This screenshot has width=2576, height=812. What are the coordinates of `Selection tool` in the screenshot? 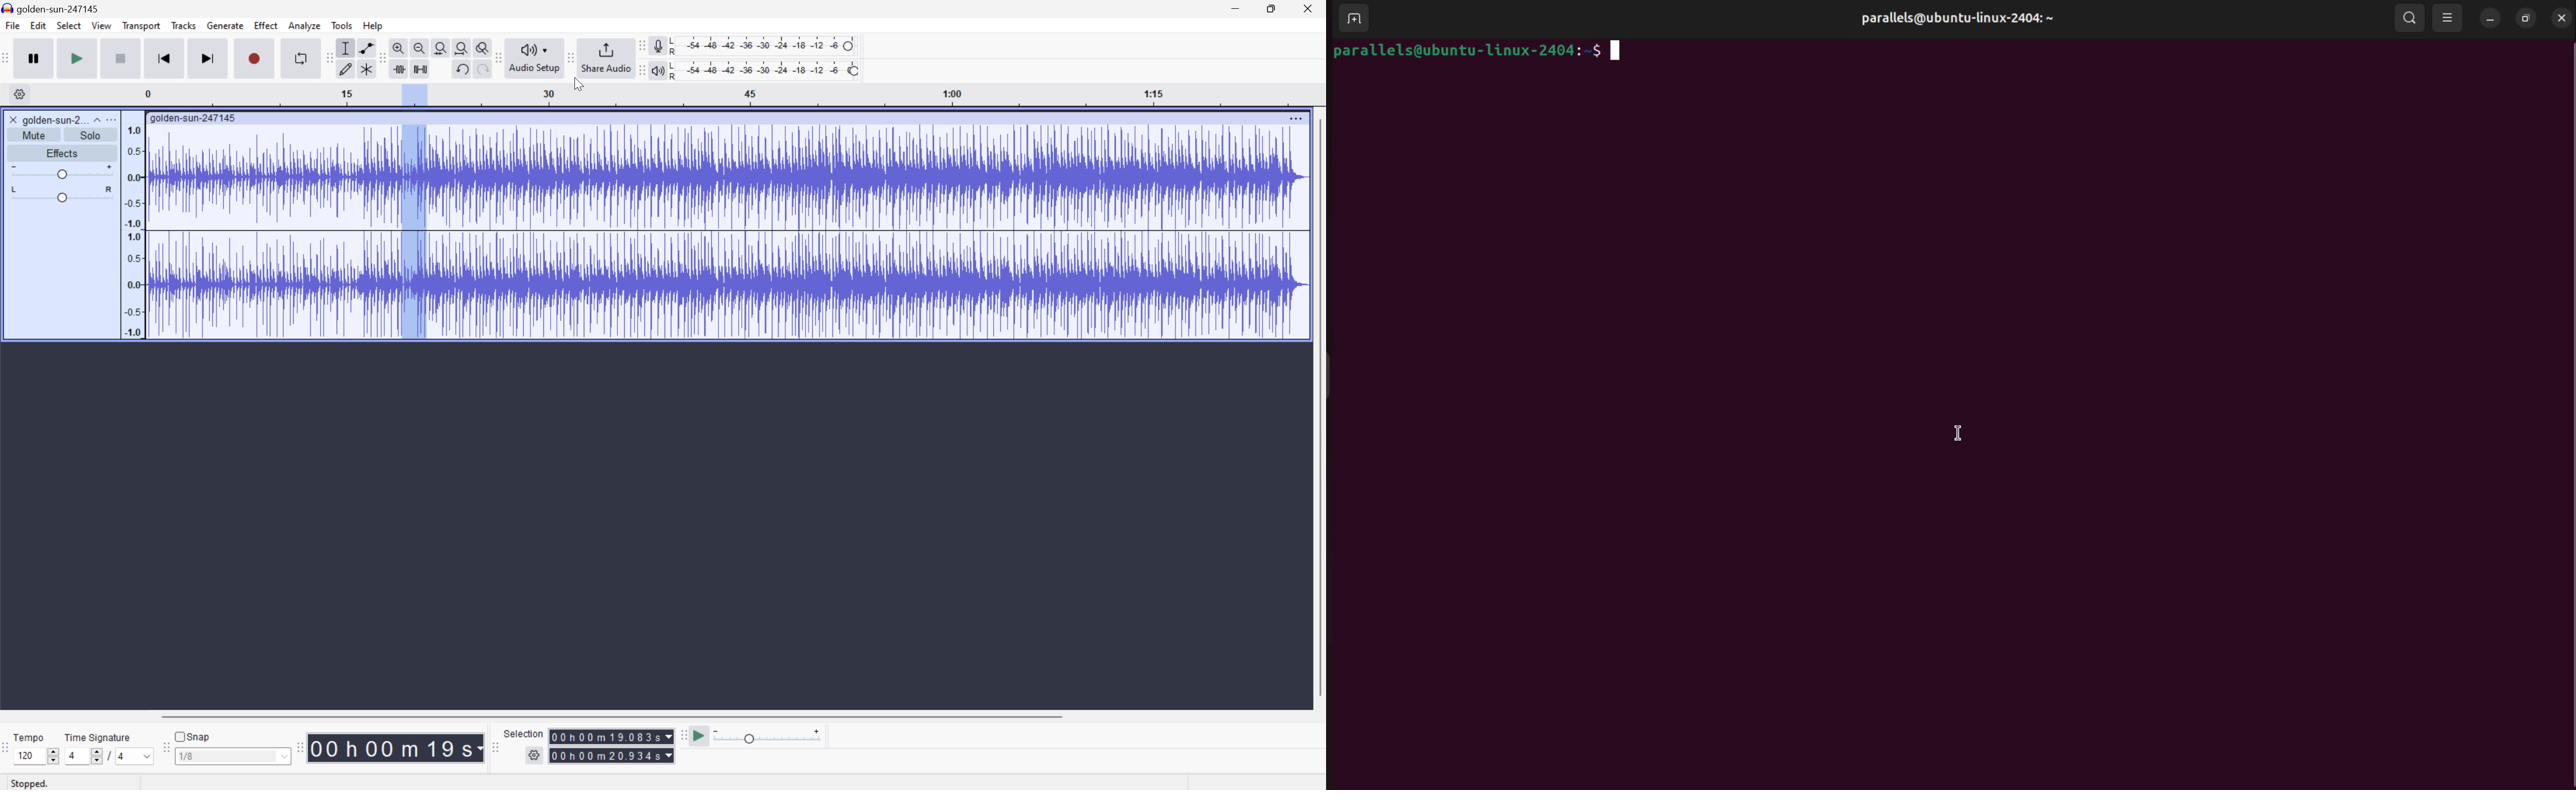 It's located at (344, 48).